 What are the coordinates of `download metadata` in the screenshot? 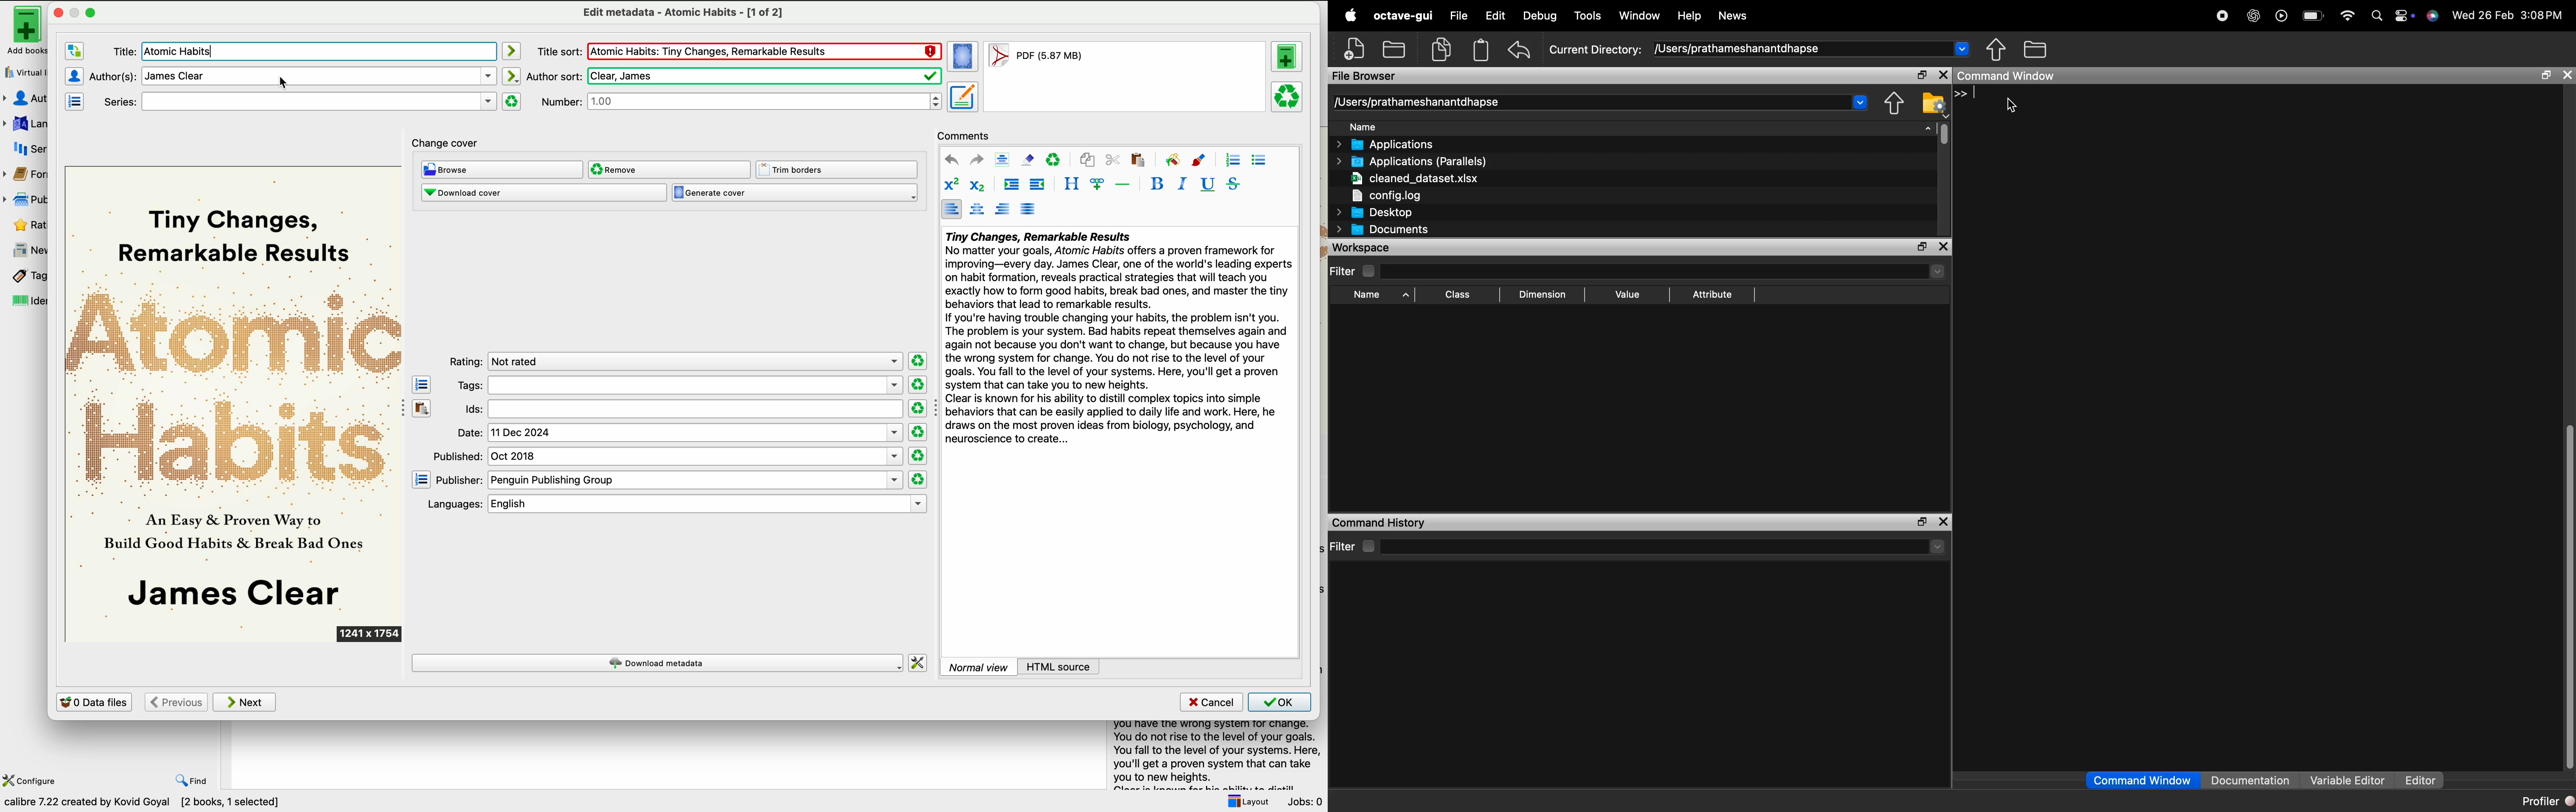 It's located at (657, 663).